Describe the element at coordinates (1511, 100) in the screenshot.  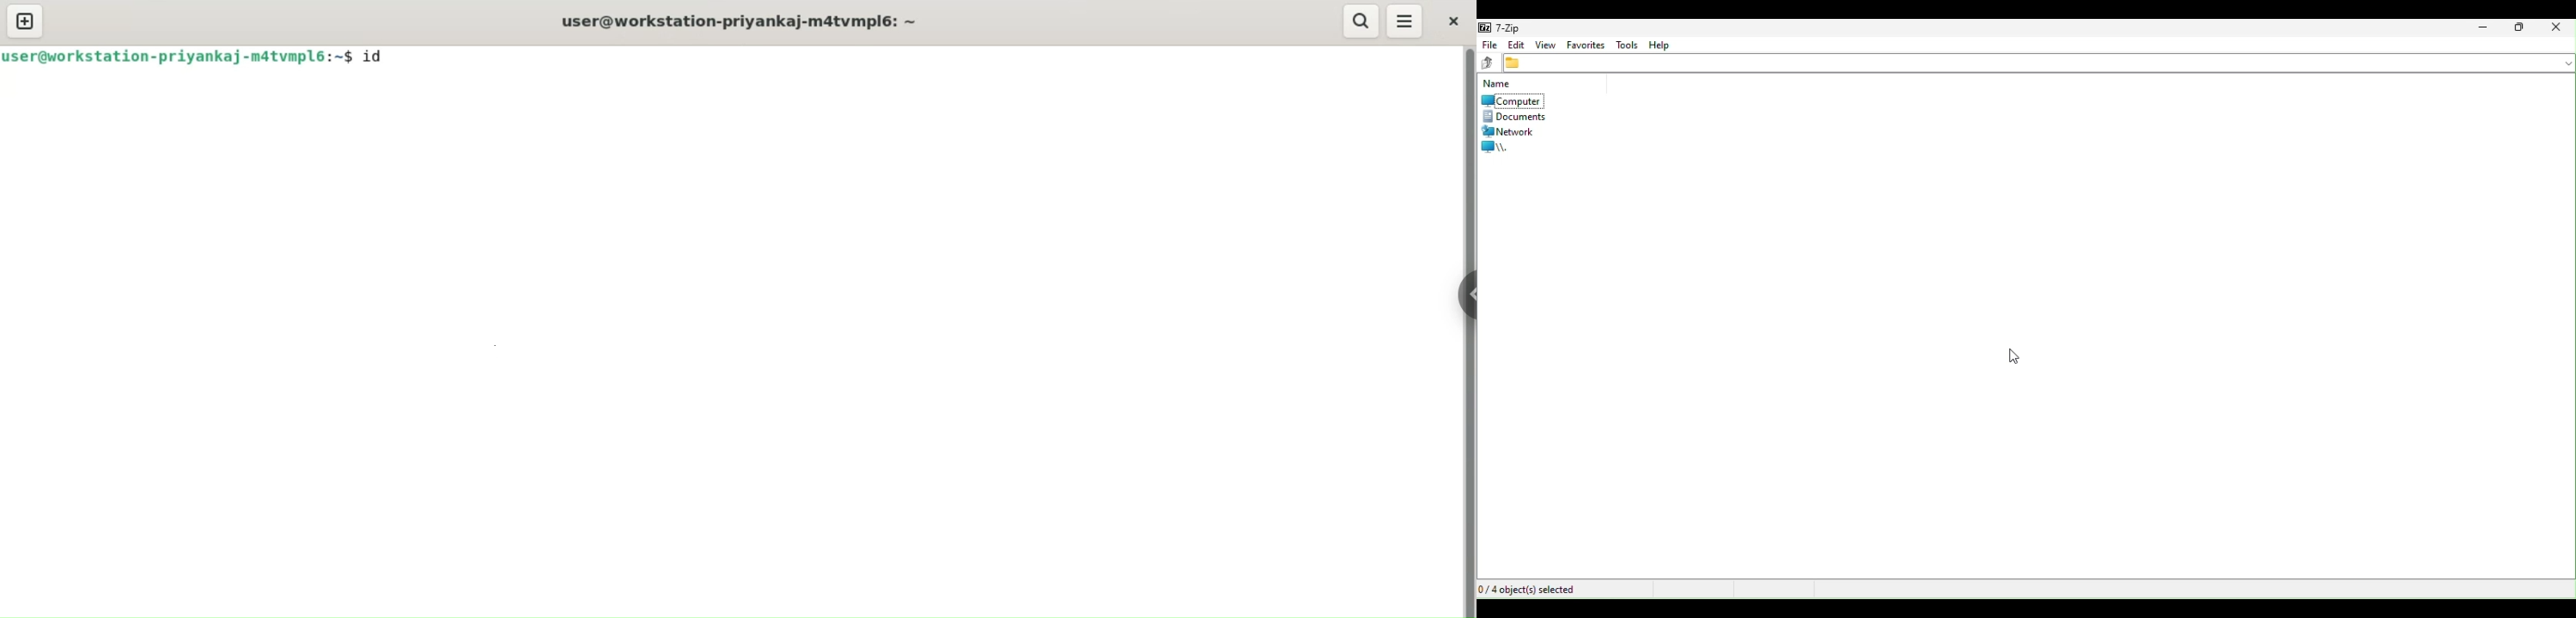
I see `Computer` at that location.